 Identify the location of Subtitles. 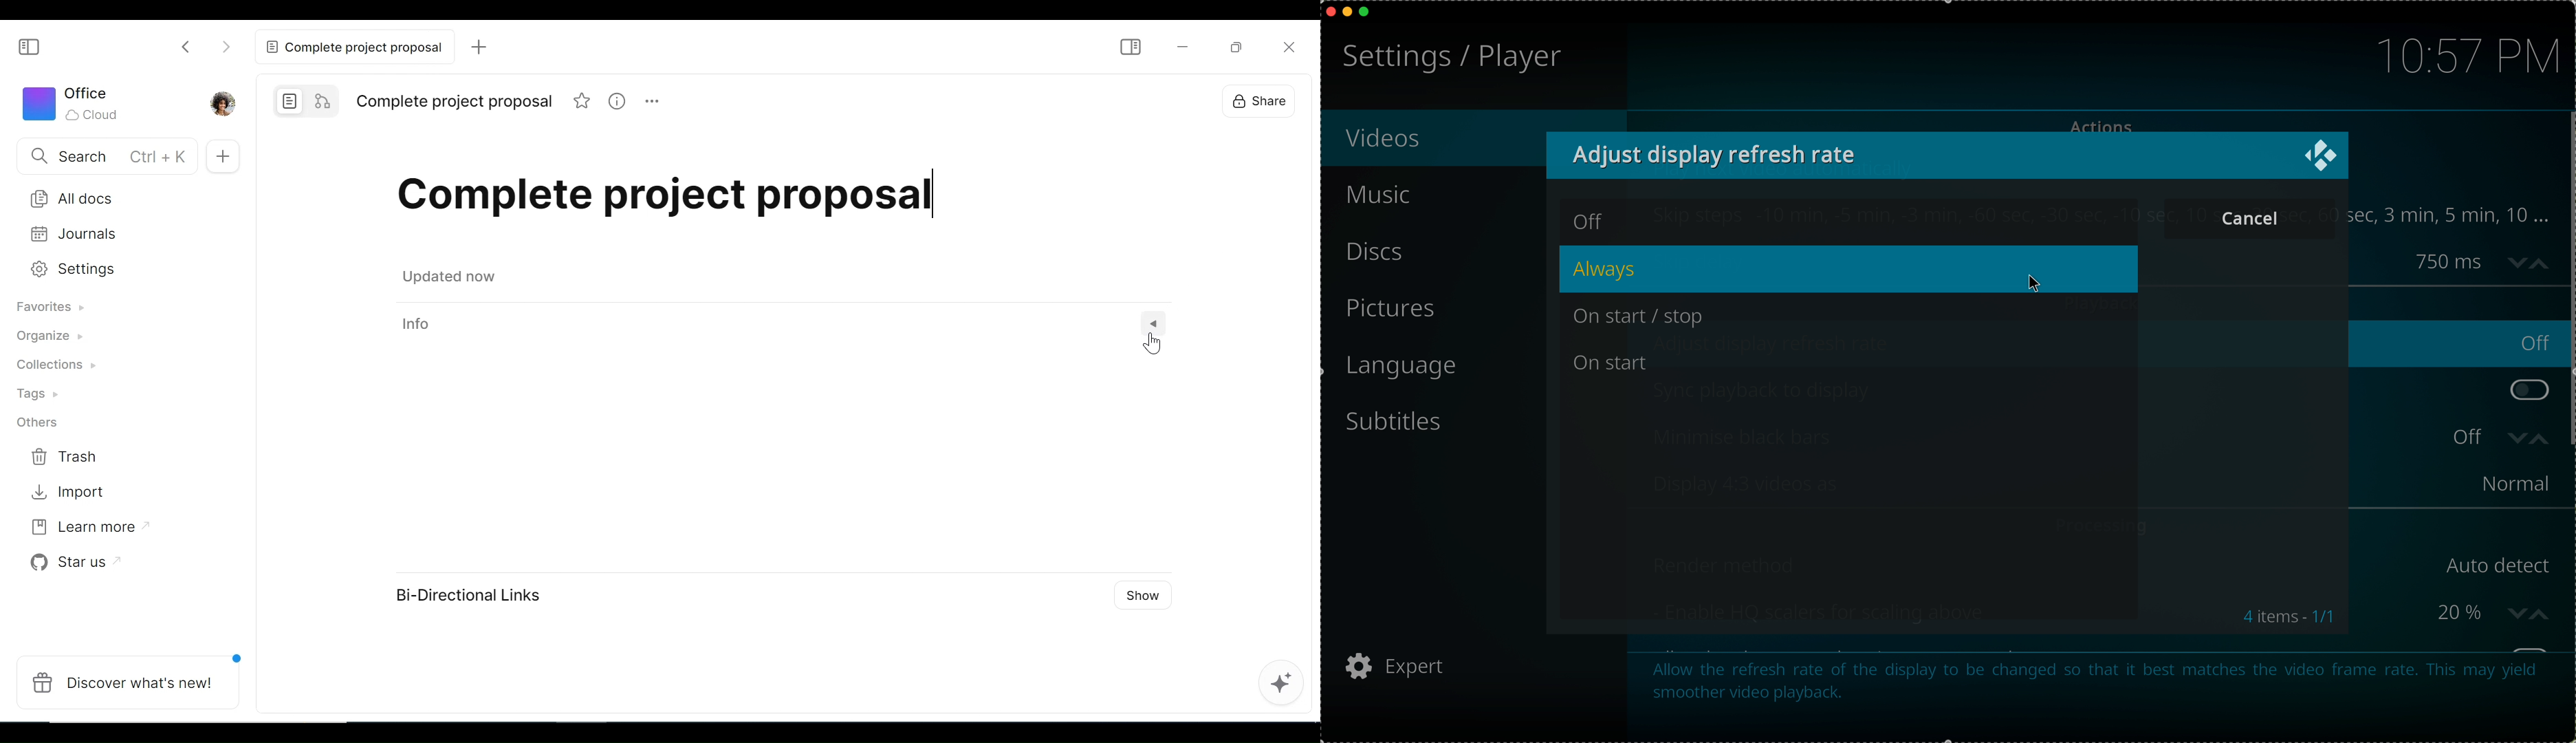
(1409, 425).